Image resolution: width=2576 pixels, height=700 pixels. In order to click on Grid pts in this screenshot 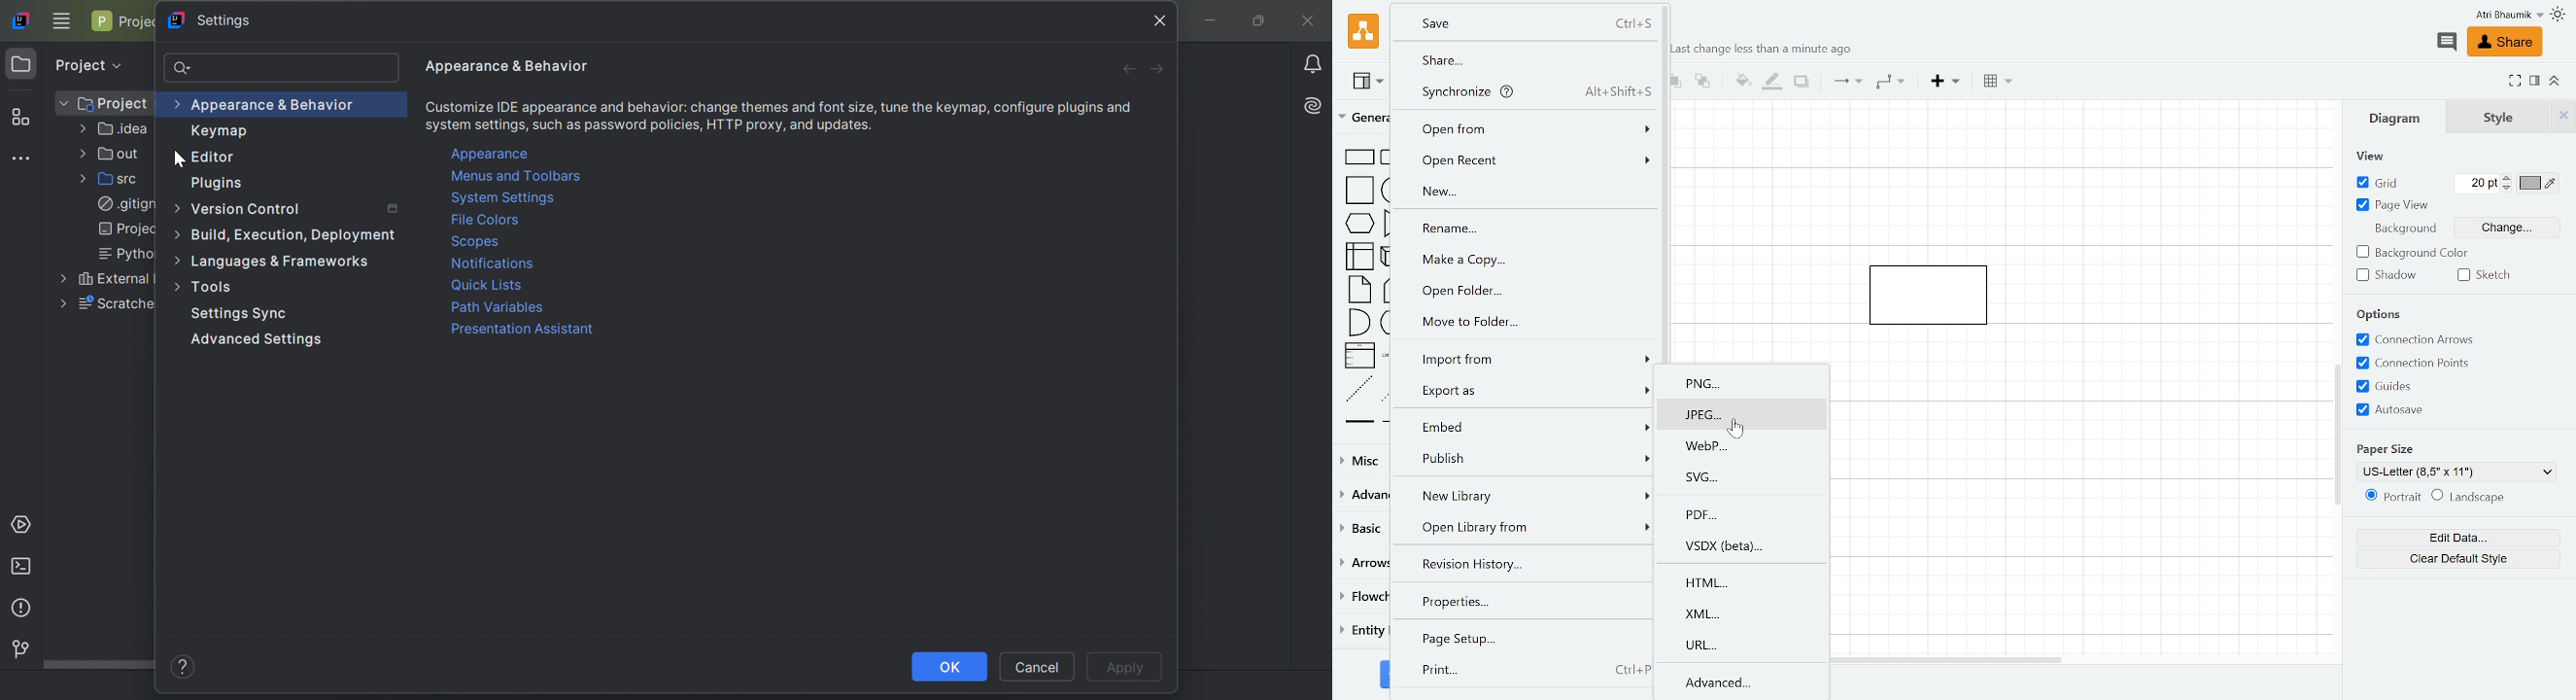, I will do `click(2478, 184)`.